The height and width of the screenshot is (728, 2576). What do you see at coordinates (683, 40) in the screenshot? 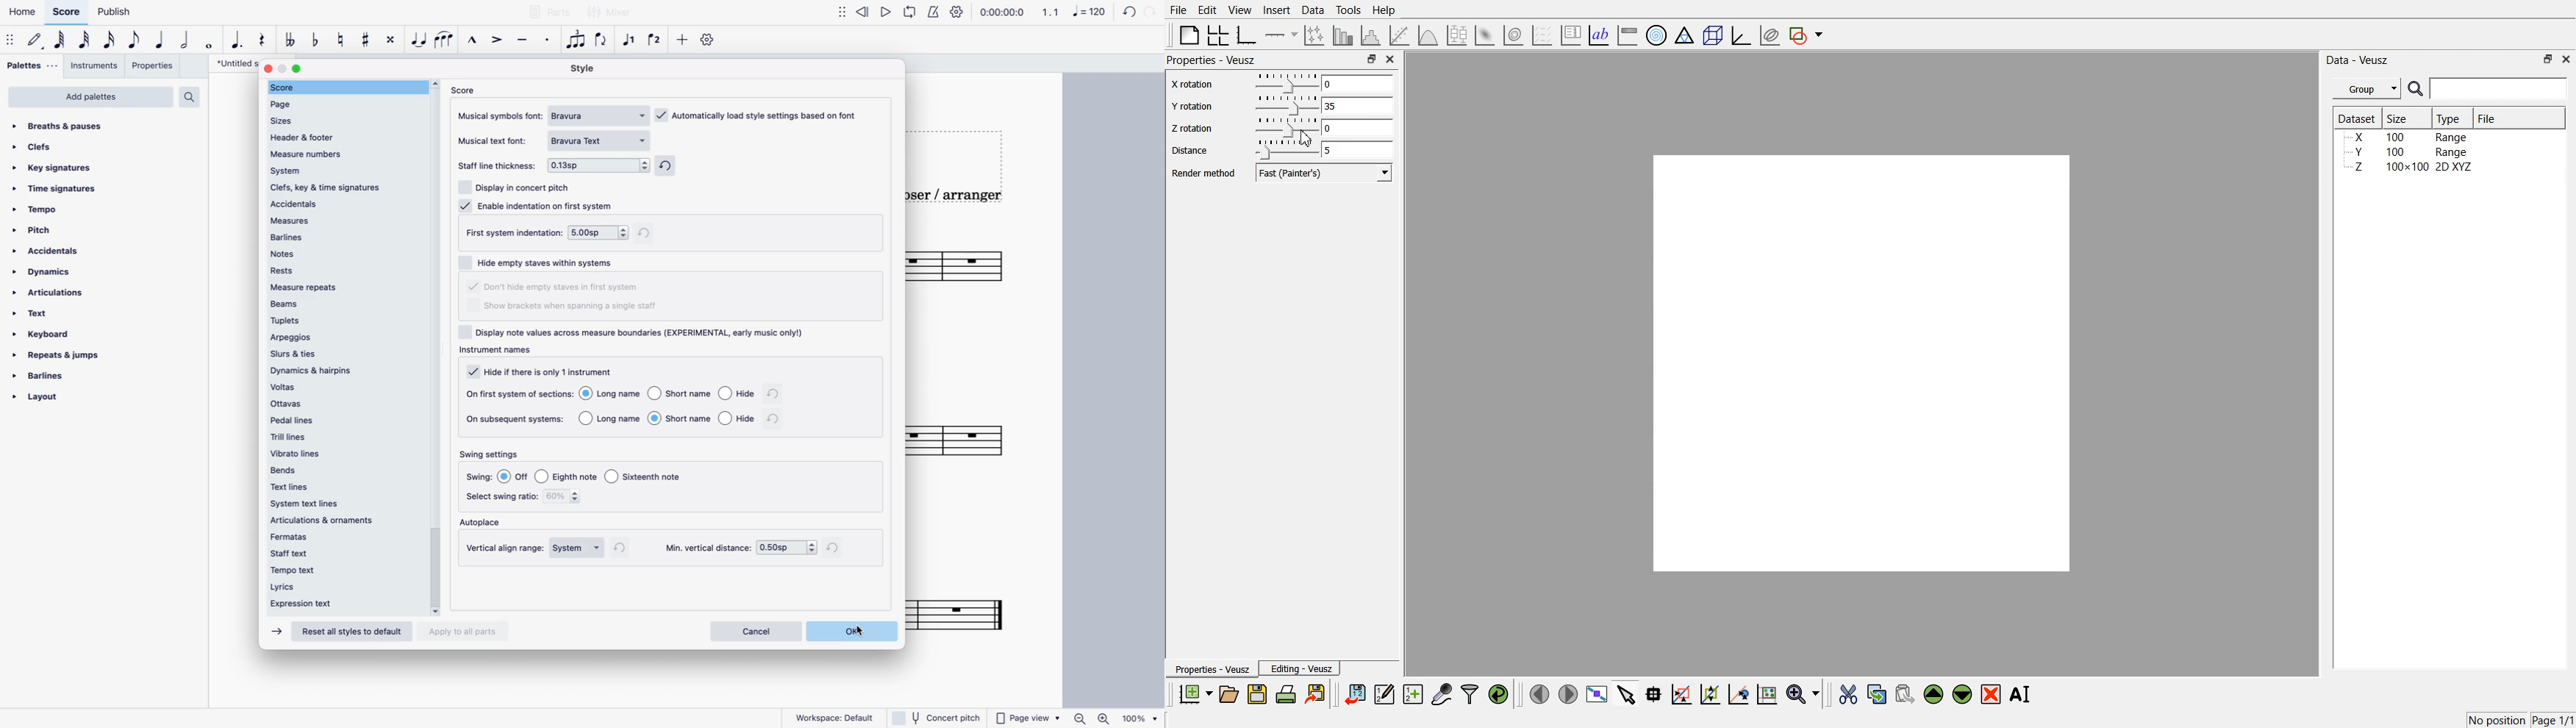
I see `more` at bounding box center [683, 40].